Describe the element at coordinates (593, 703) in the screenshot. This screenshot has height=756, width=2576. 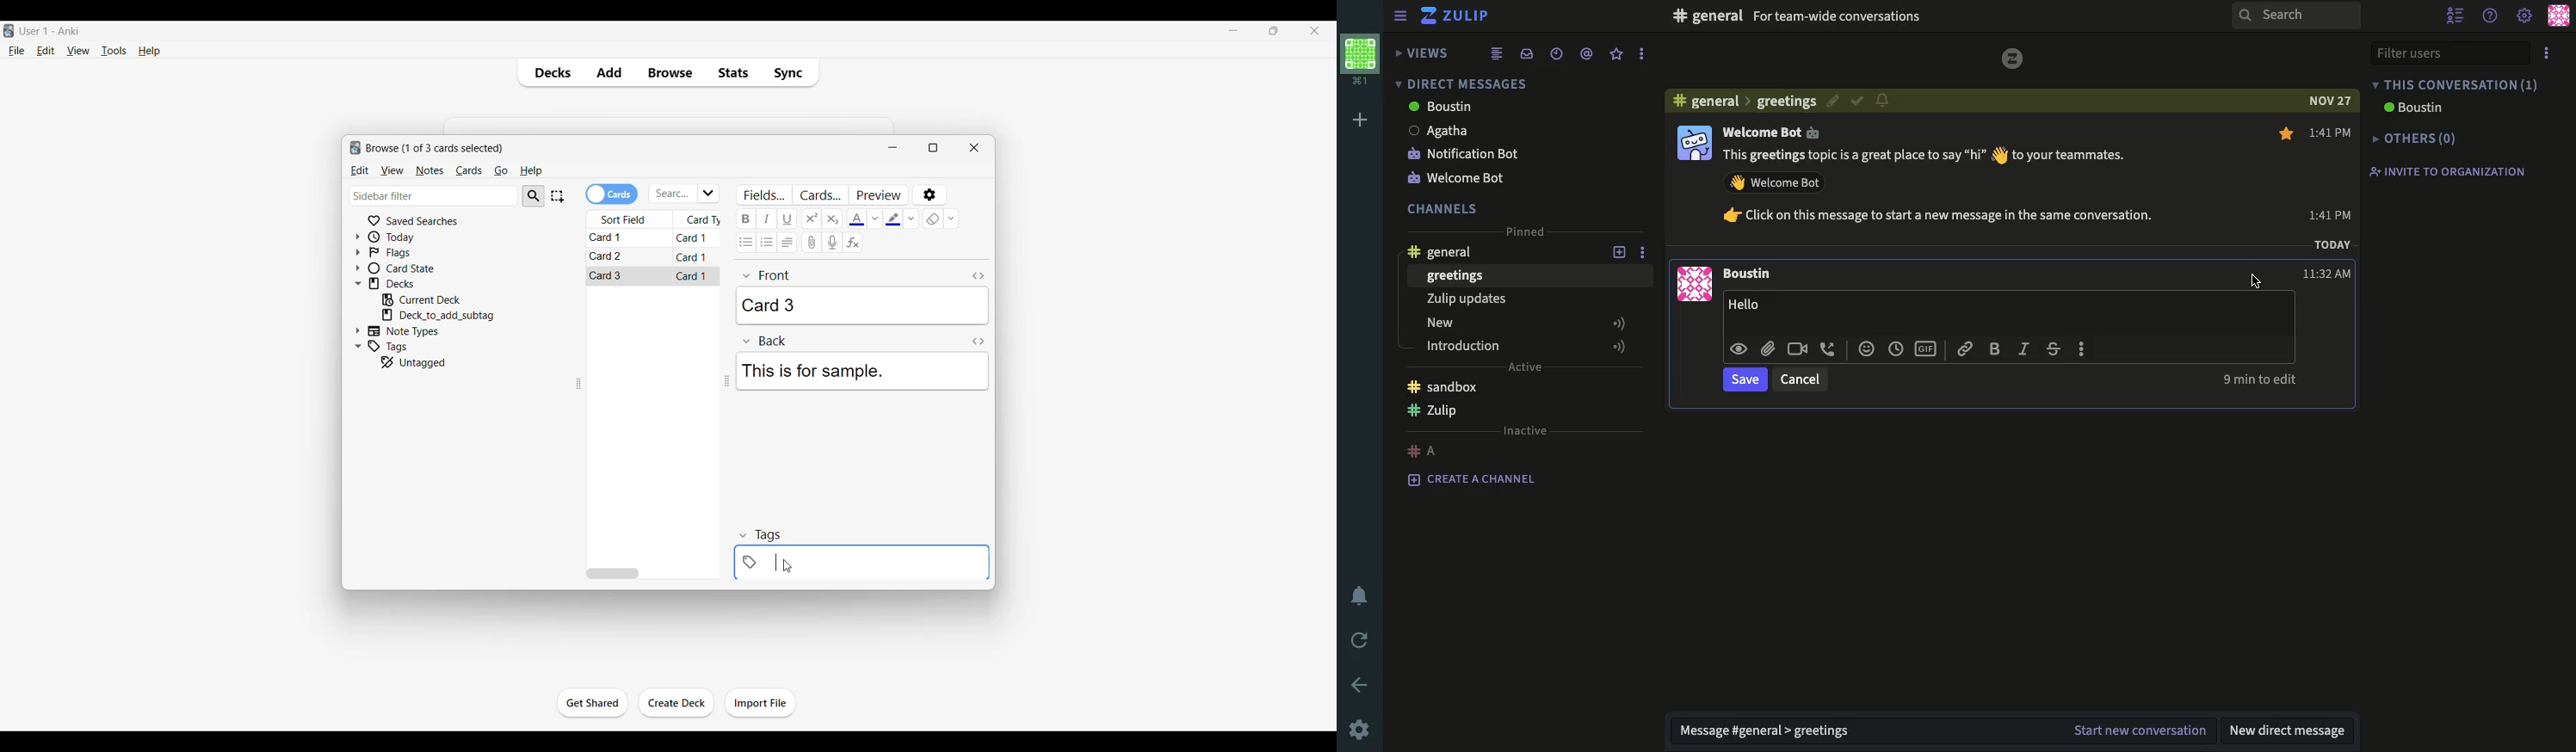
I see `Click to start the study session for current deck` at that location.